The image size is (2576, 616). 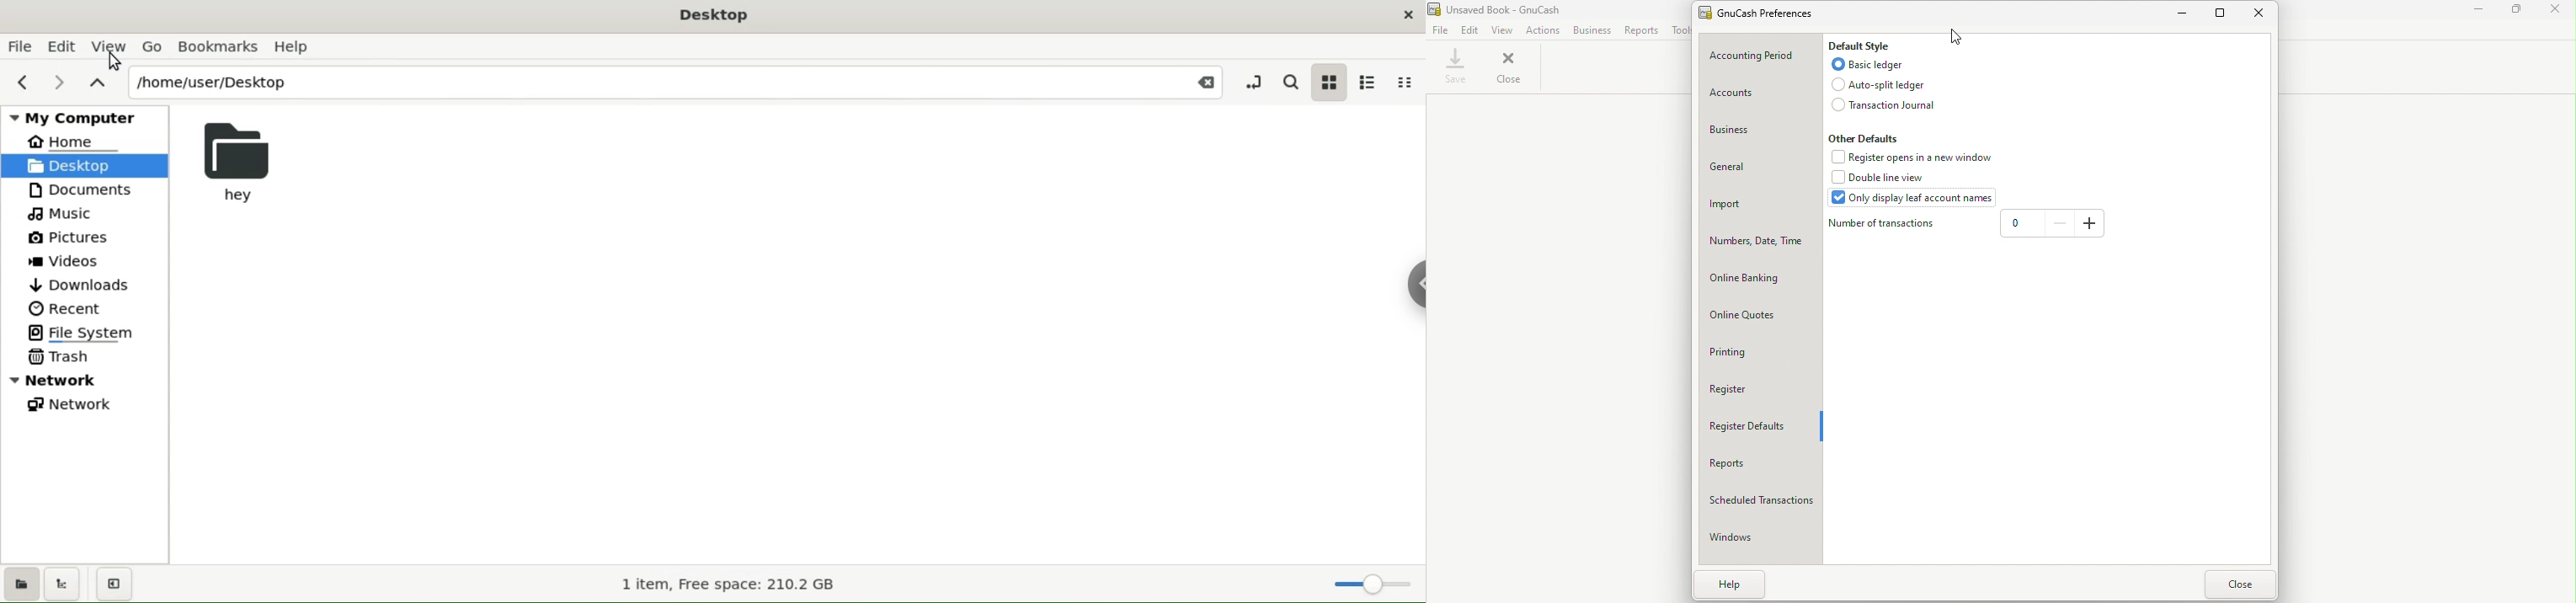 I want to click on Other defaults, so click(x=1866, y=138).